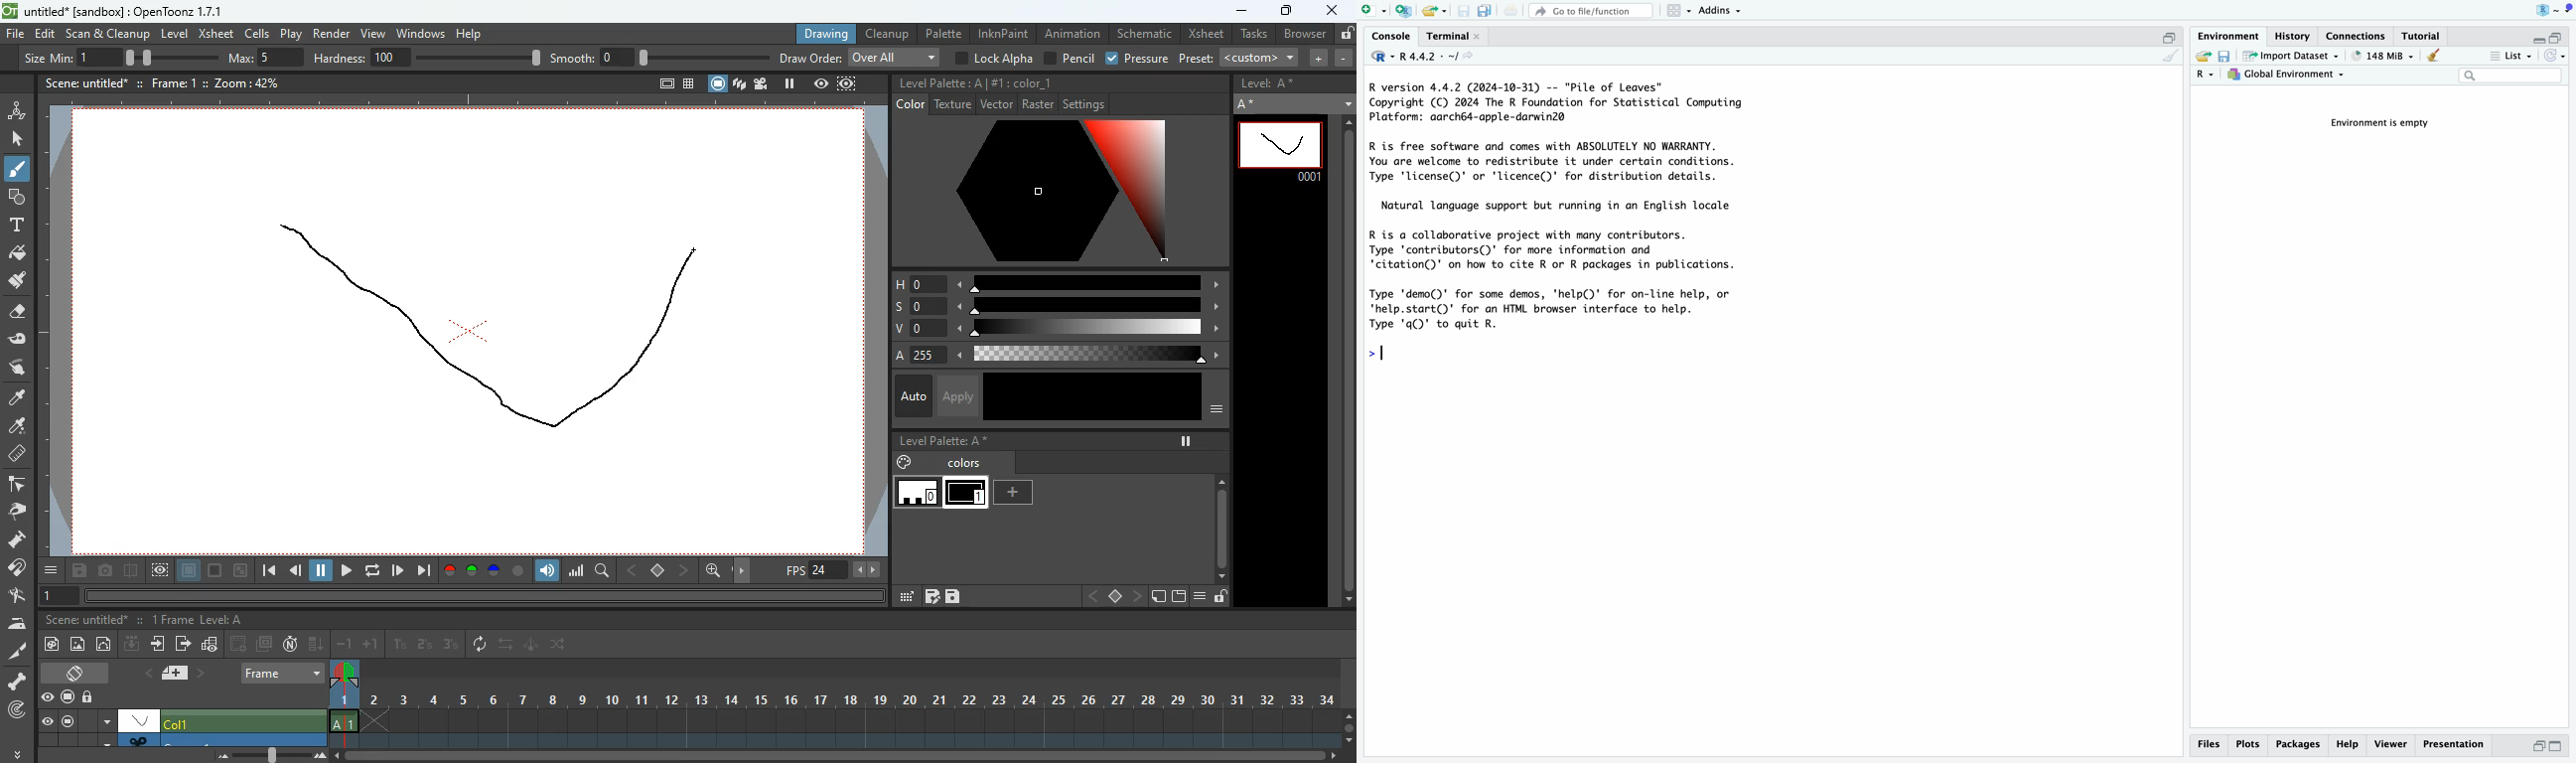 This screenshot has width=2576, height=784. Describe the element at coordinates (660, 57) in the screenshot. I see `smooth` at that location.